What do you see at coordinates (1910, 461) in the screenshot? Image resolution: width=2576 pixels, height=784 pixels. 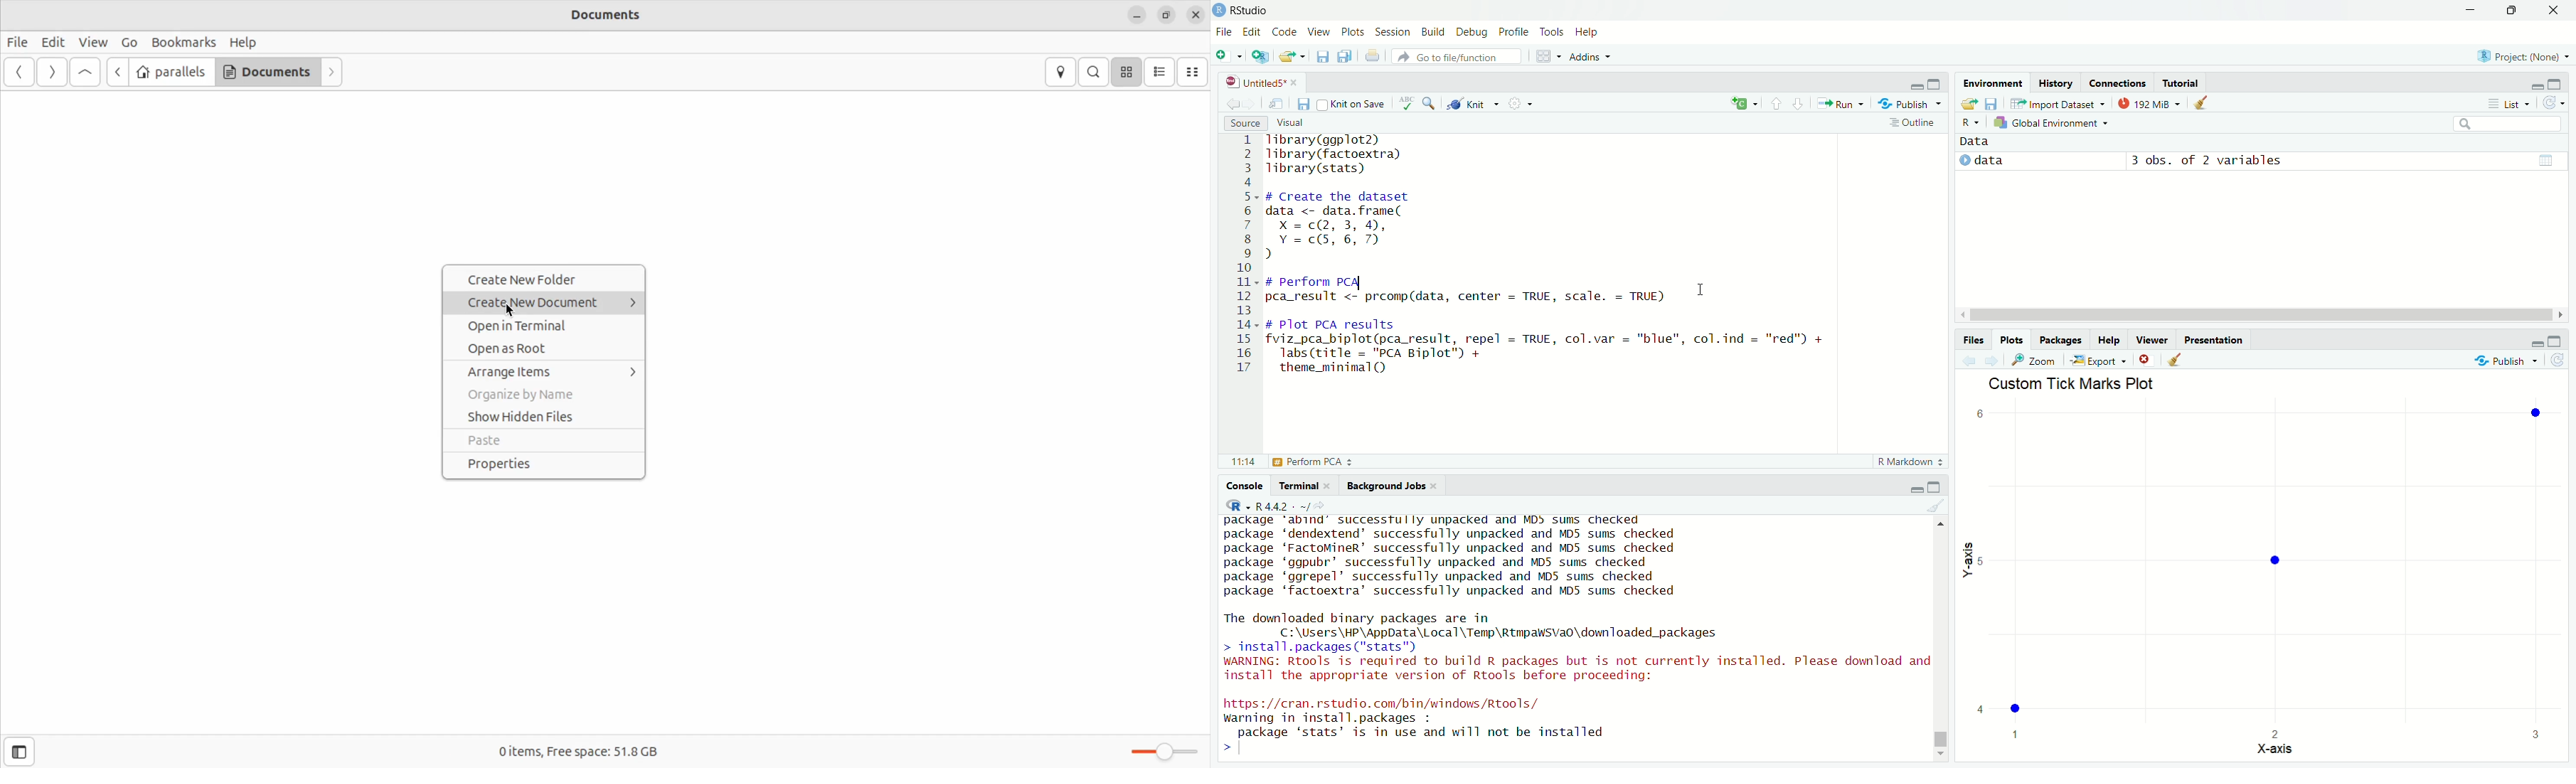 I see `r markdown` at bounding box center [1910, 461].